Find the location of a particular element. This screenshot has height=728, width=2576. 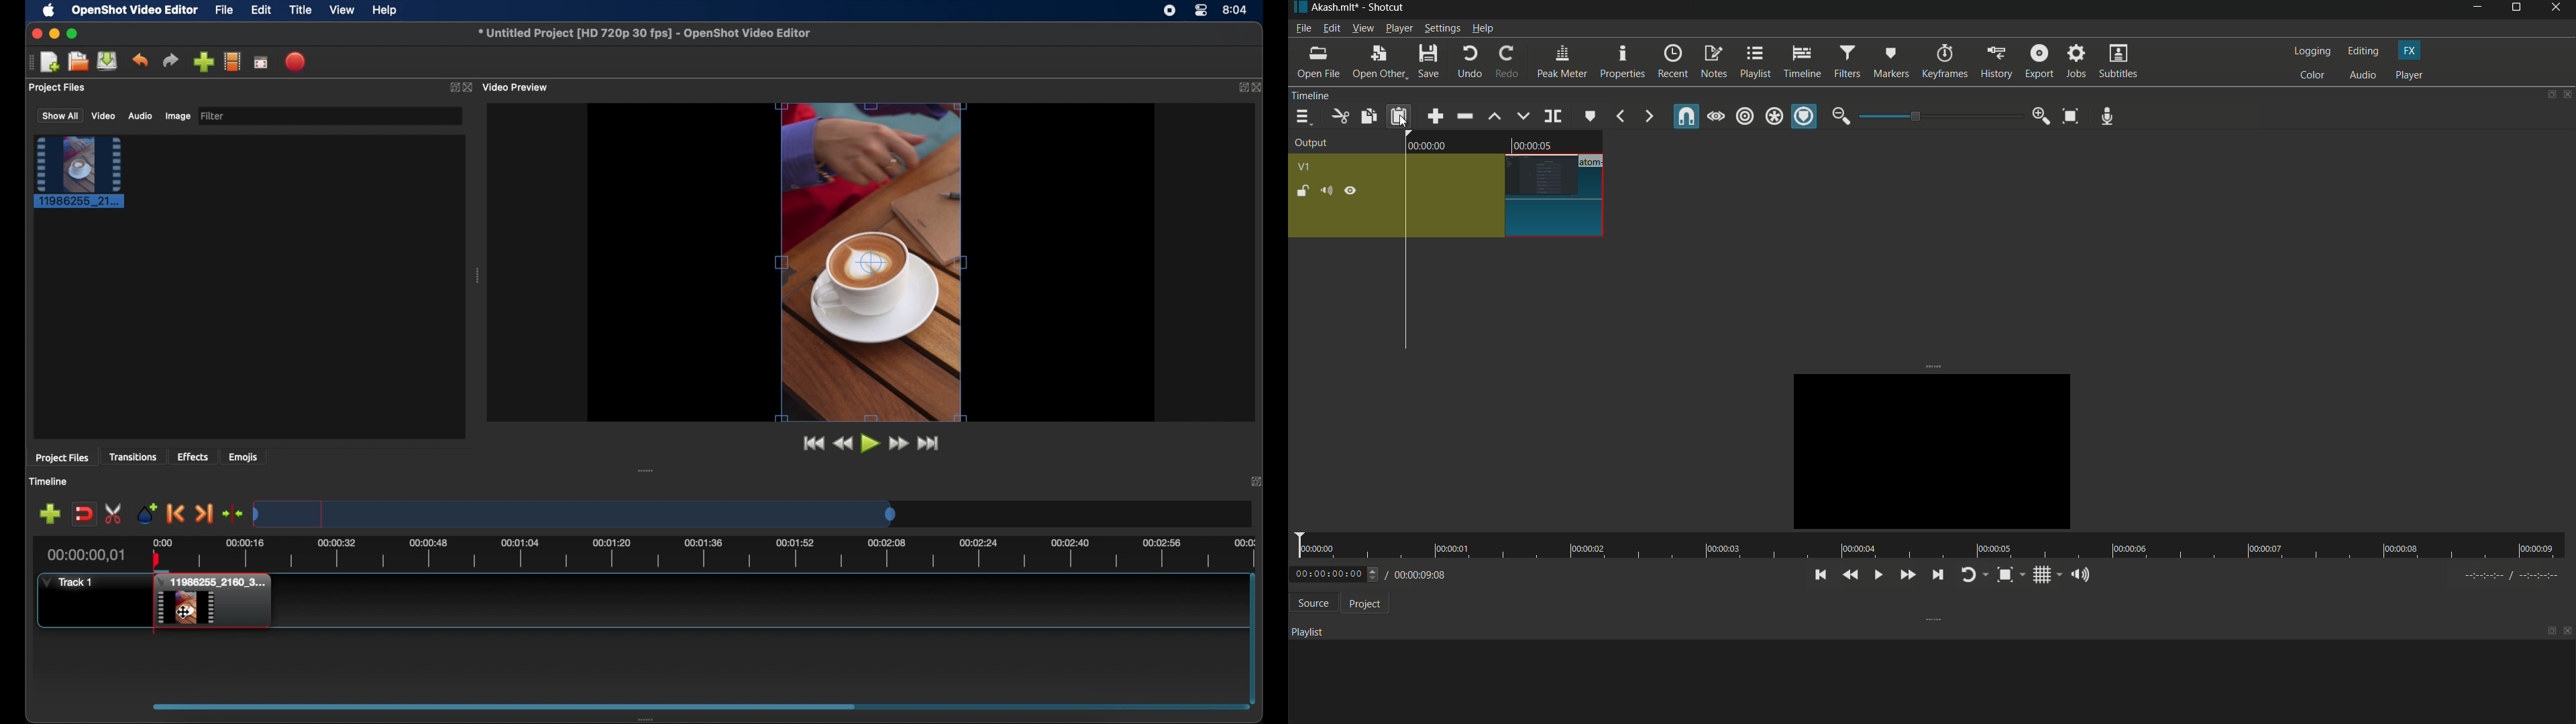

toggle zoom is located at coordinates (2010, 575).